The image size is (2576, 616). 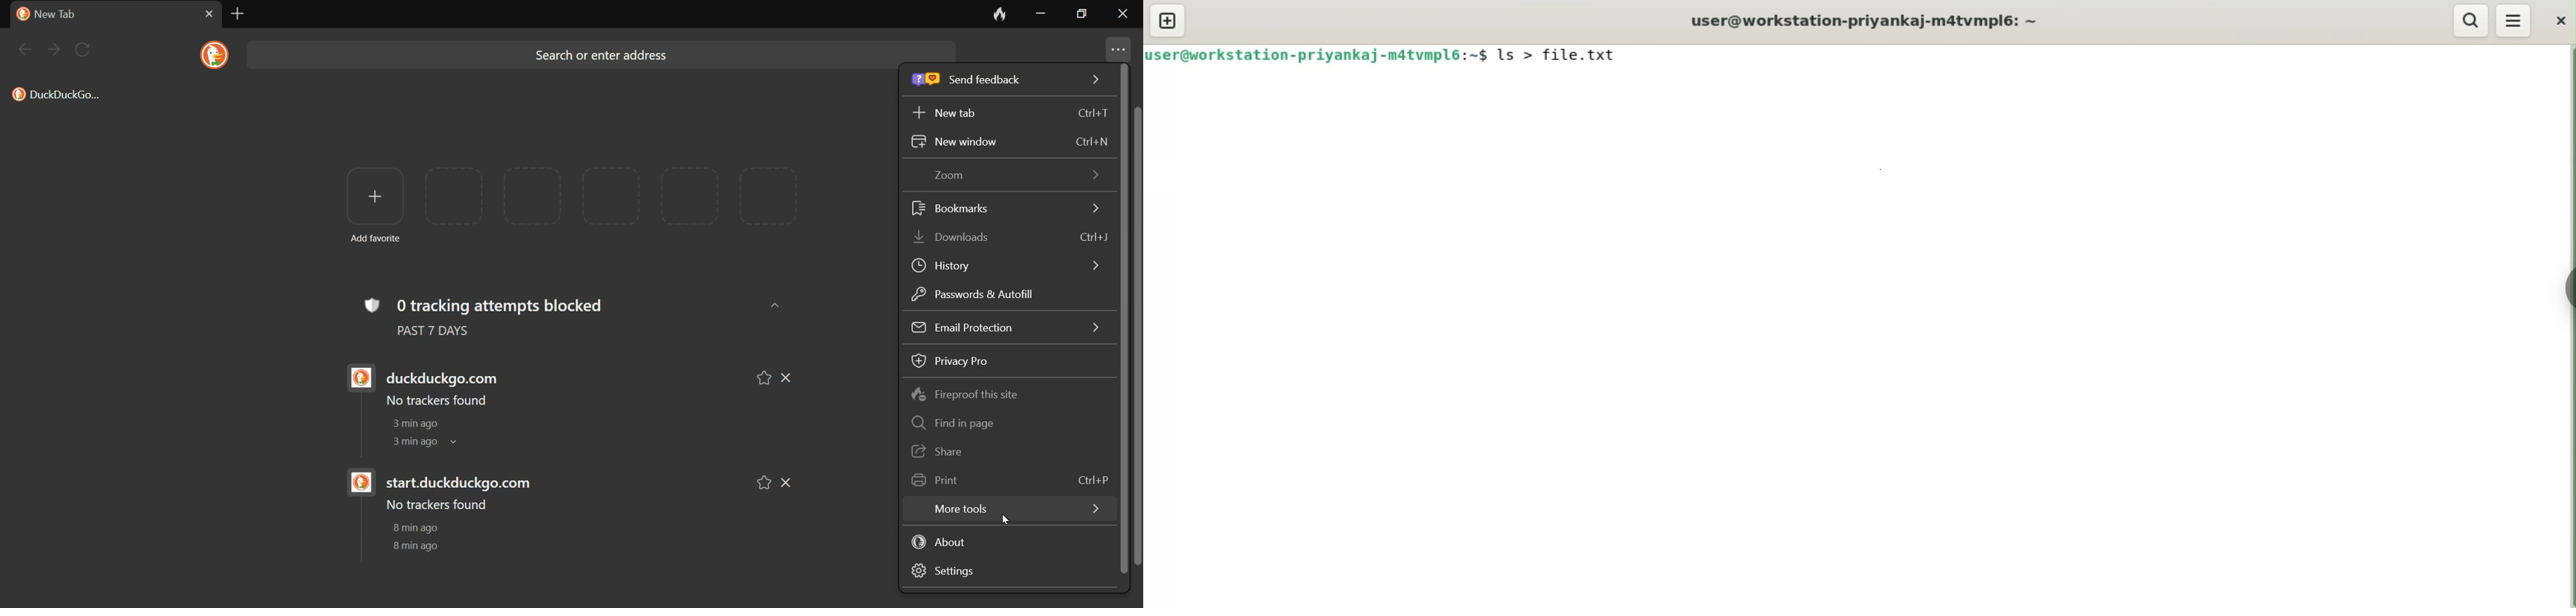 What do you see at coordinates (449, 374) in the screenshot?
I see `duckduckgo.com` at bounding box center [449, 374].